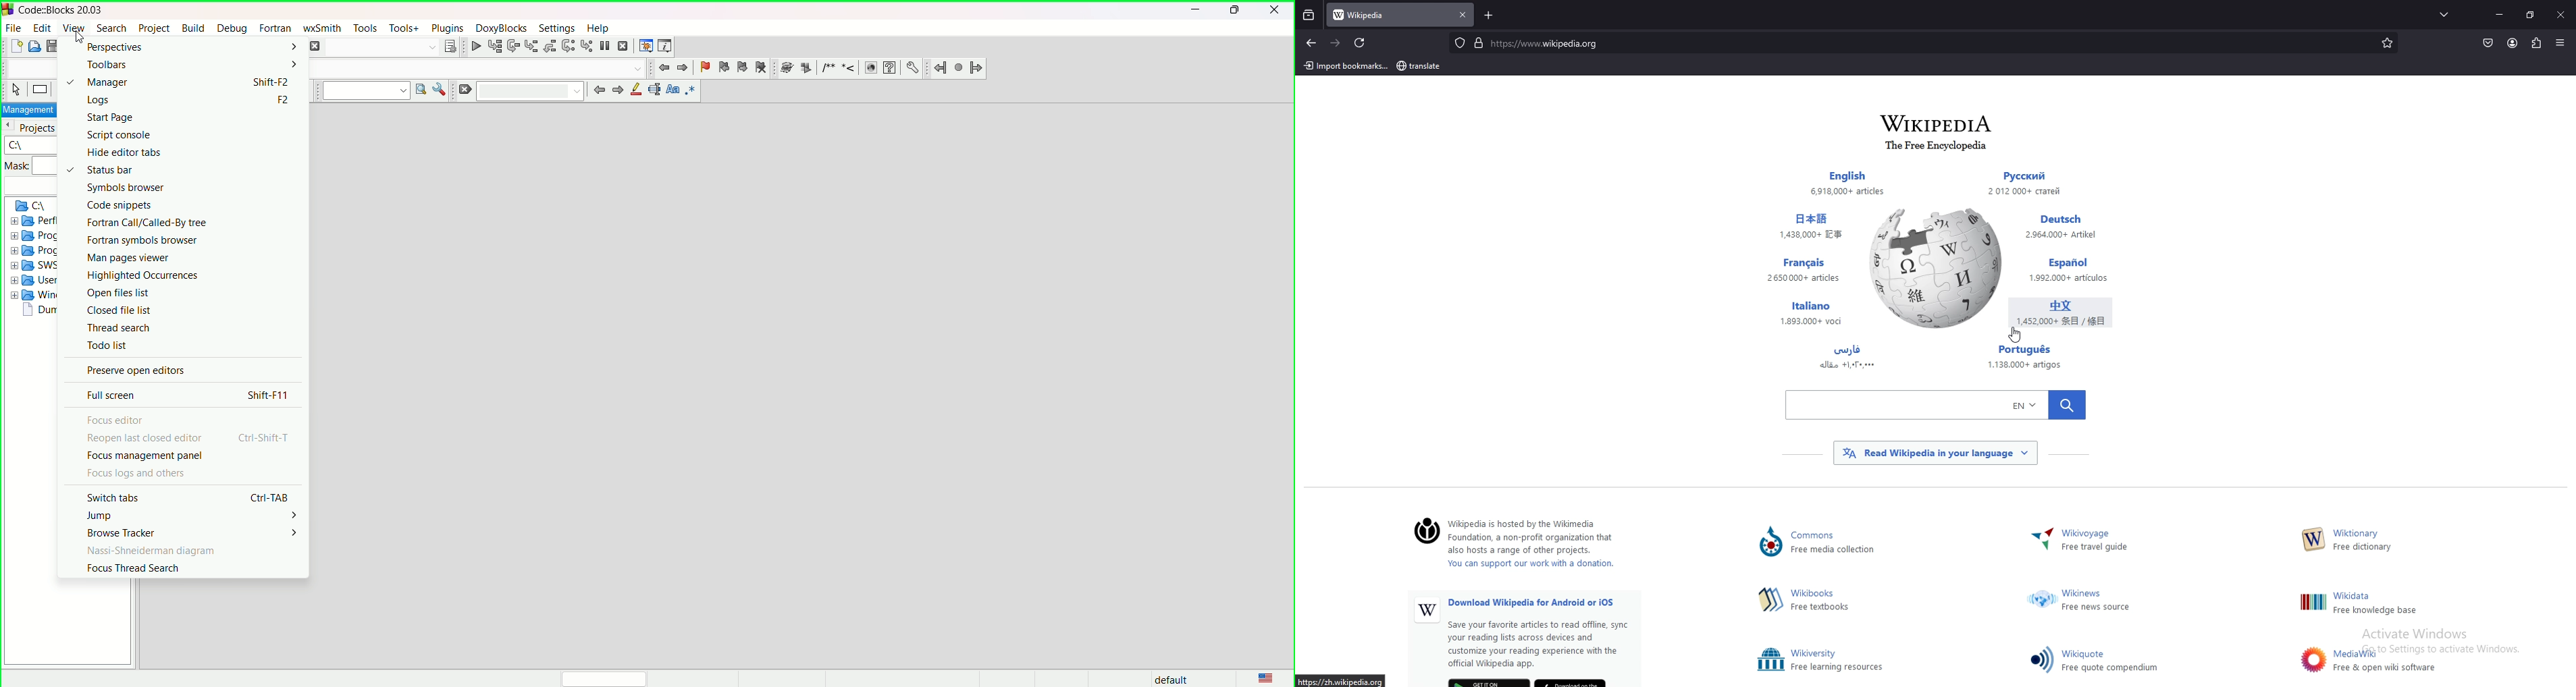 The height and width of the screenshot is (700, 2576). Describe the element at coordinates (465, 89) in the screenshot. I see `clear` at that location.